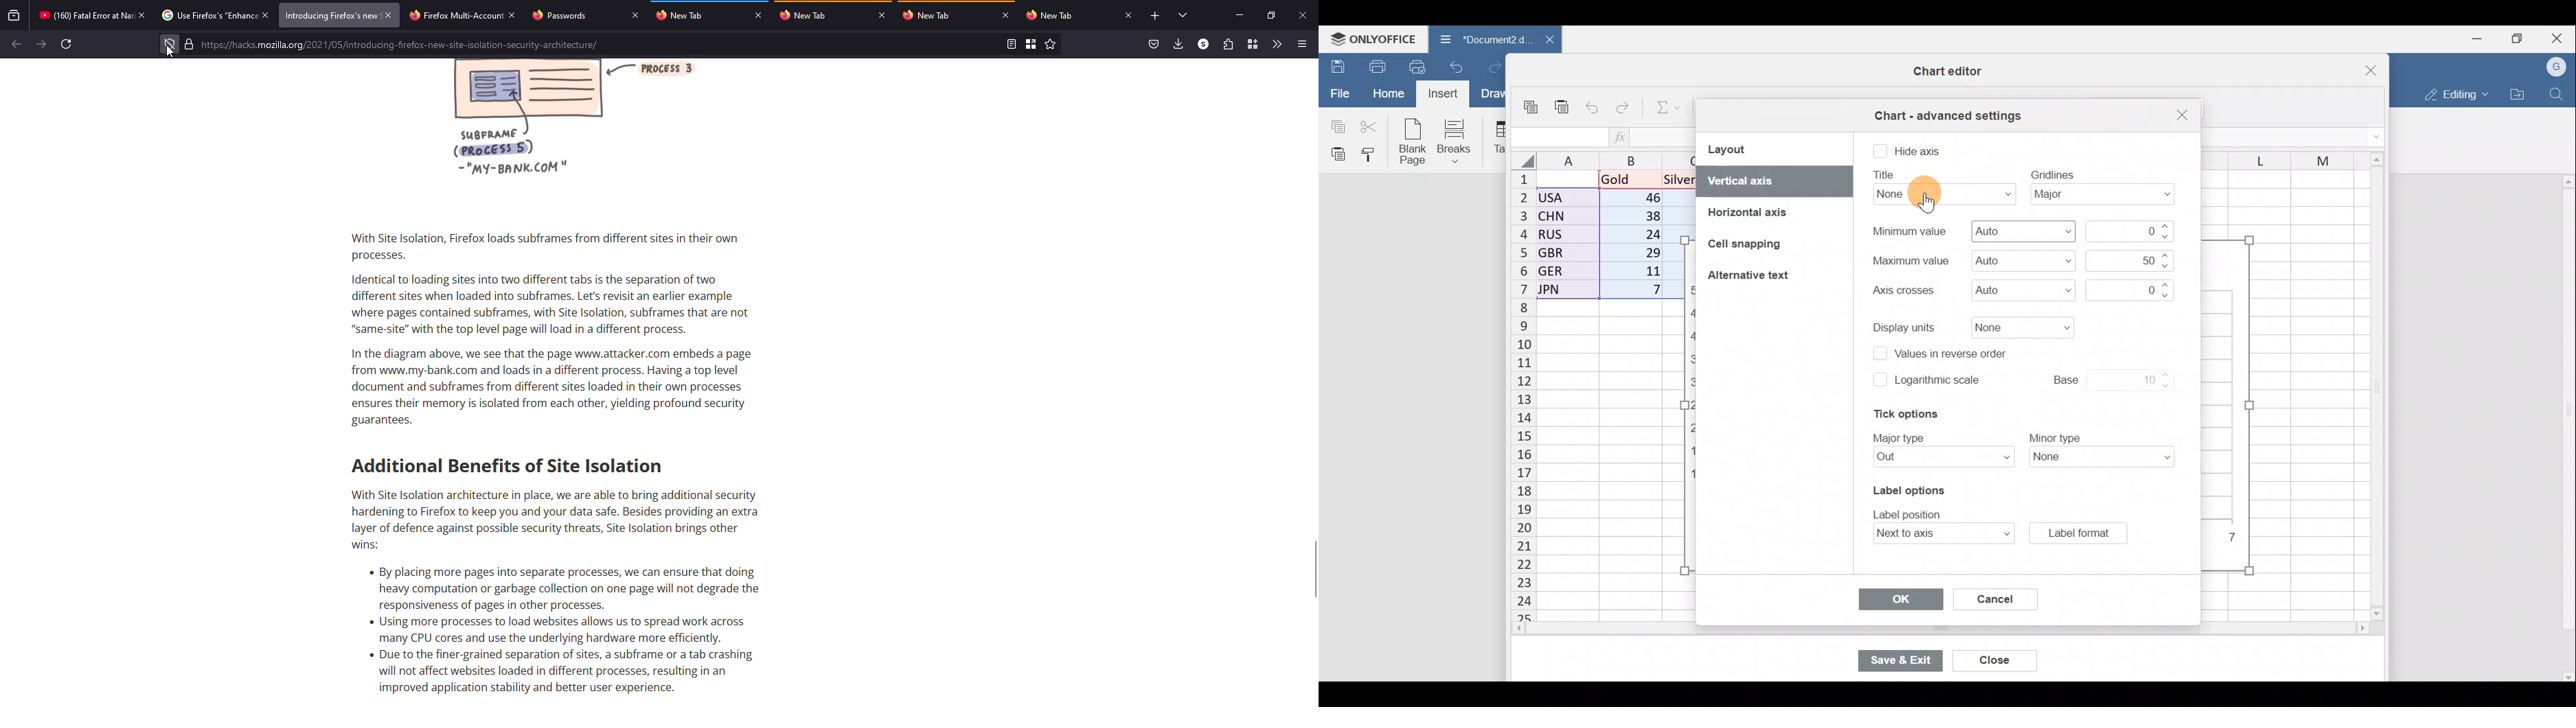  What do you see at coordinates (1335, 125) in the screenshot?
I see `Copy` at bounding box center [1335, 125].